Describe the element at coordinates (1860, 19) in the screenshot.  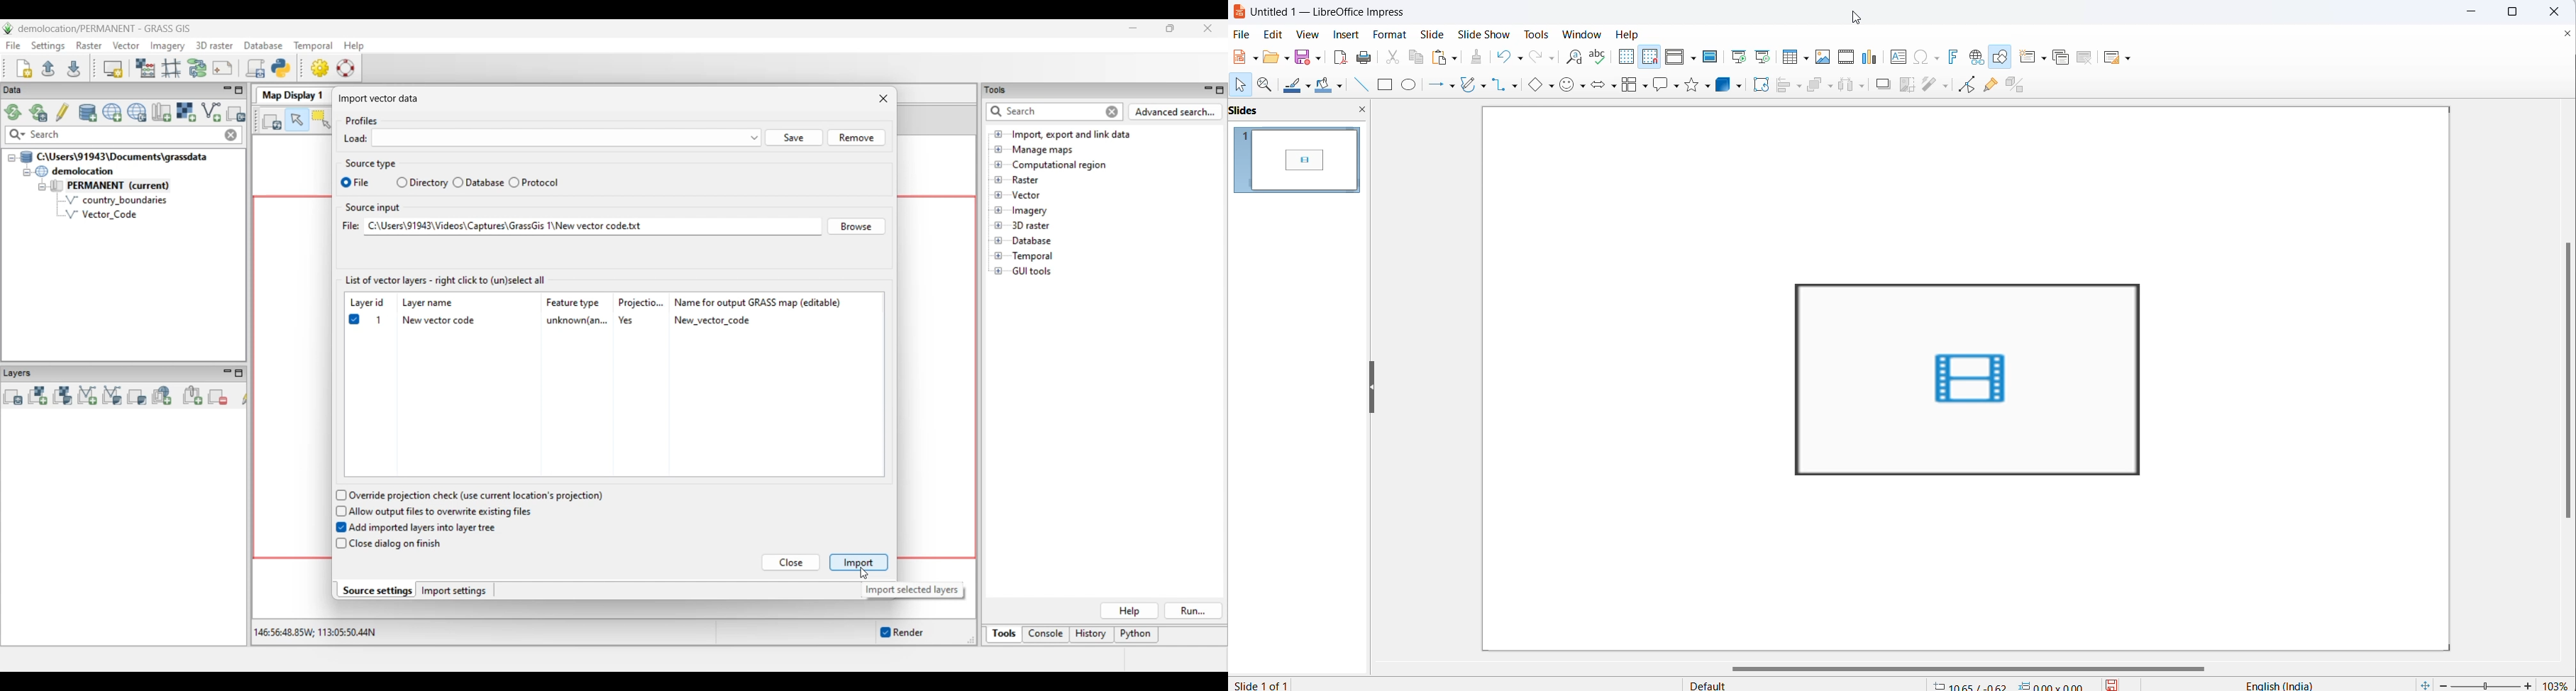
I see `cursor` at that location.